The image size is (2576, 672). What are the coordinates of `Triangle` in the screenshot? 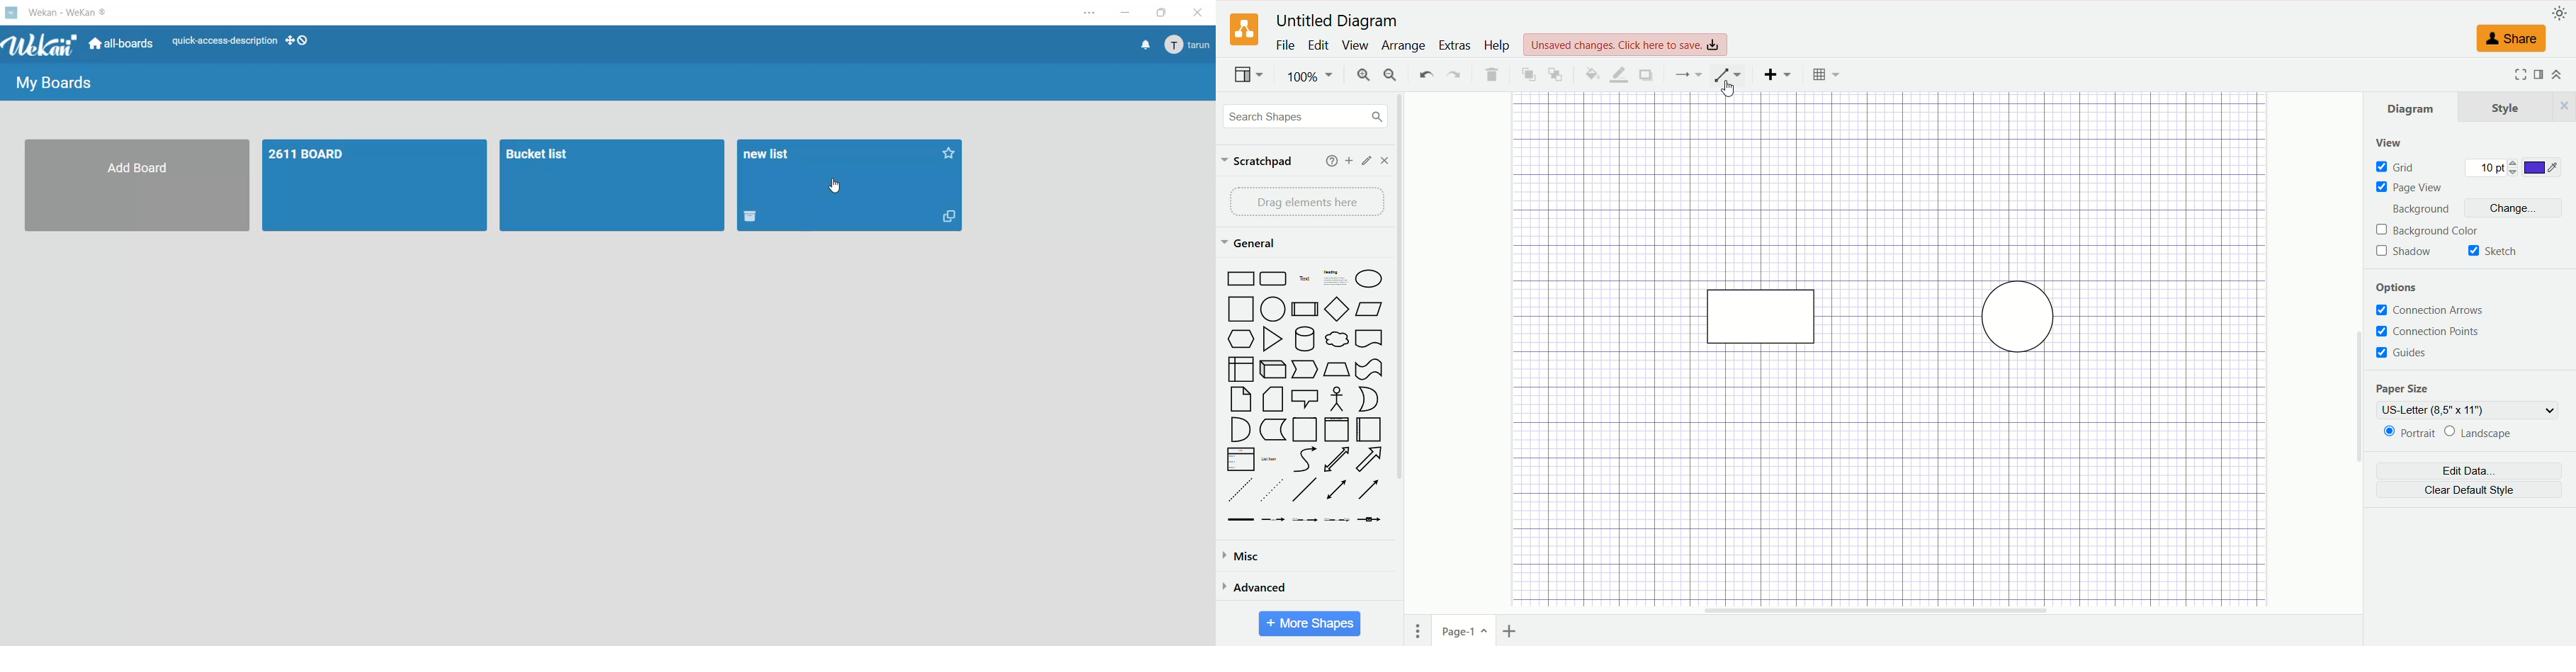 It's located at (1275, 339).